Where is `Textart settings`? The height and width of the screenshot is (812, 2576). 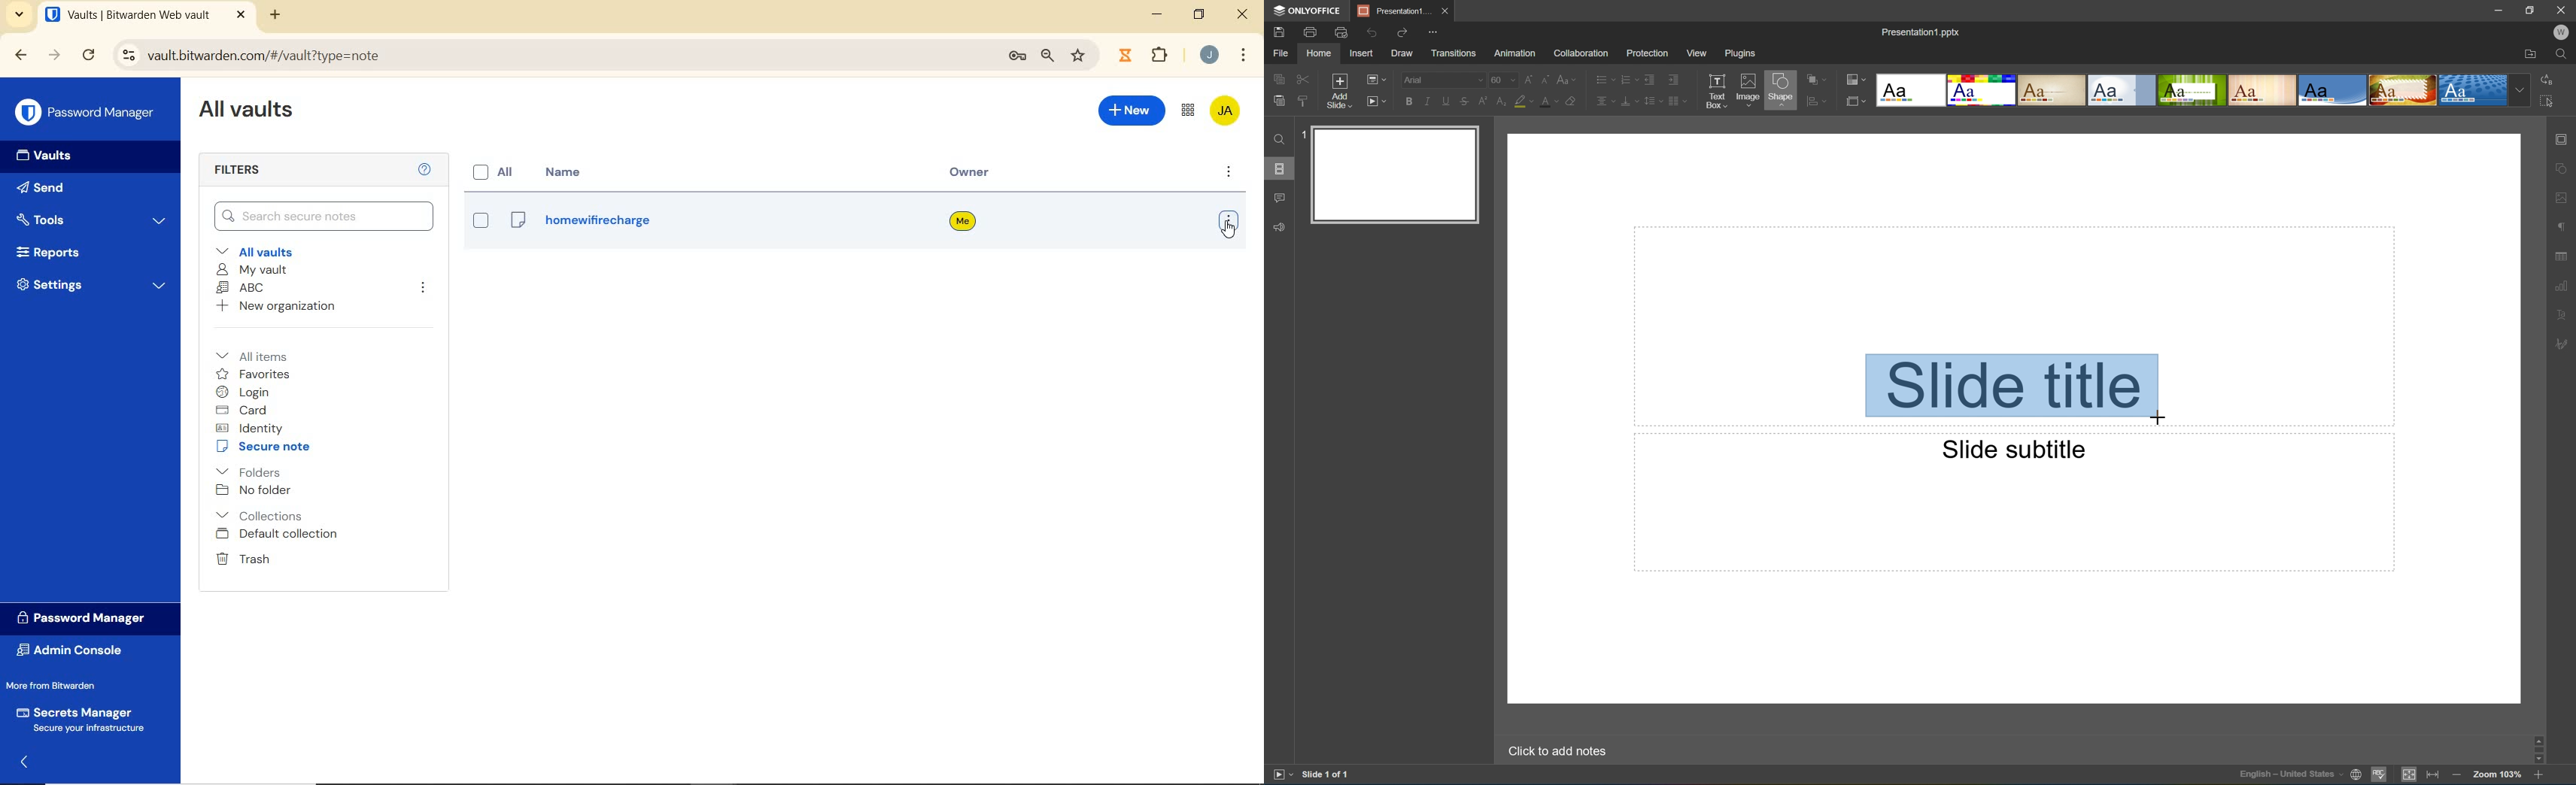
Textart settings is located at coordinates (2563, 316).